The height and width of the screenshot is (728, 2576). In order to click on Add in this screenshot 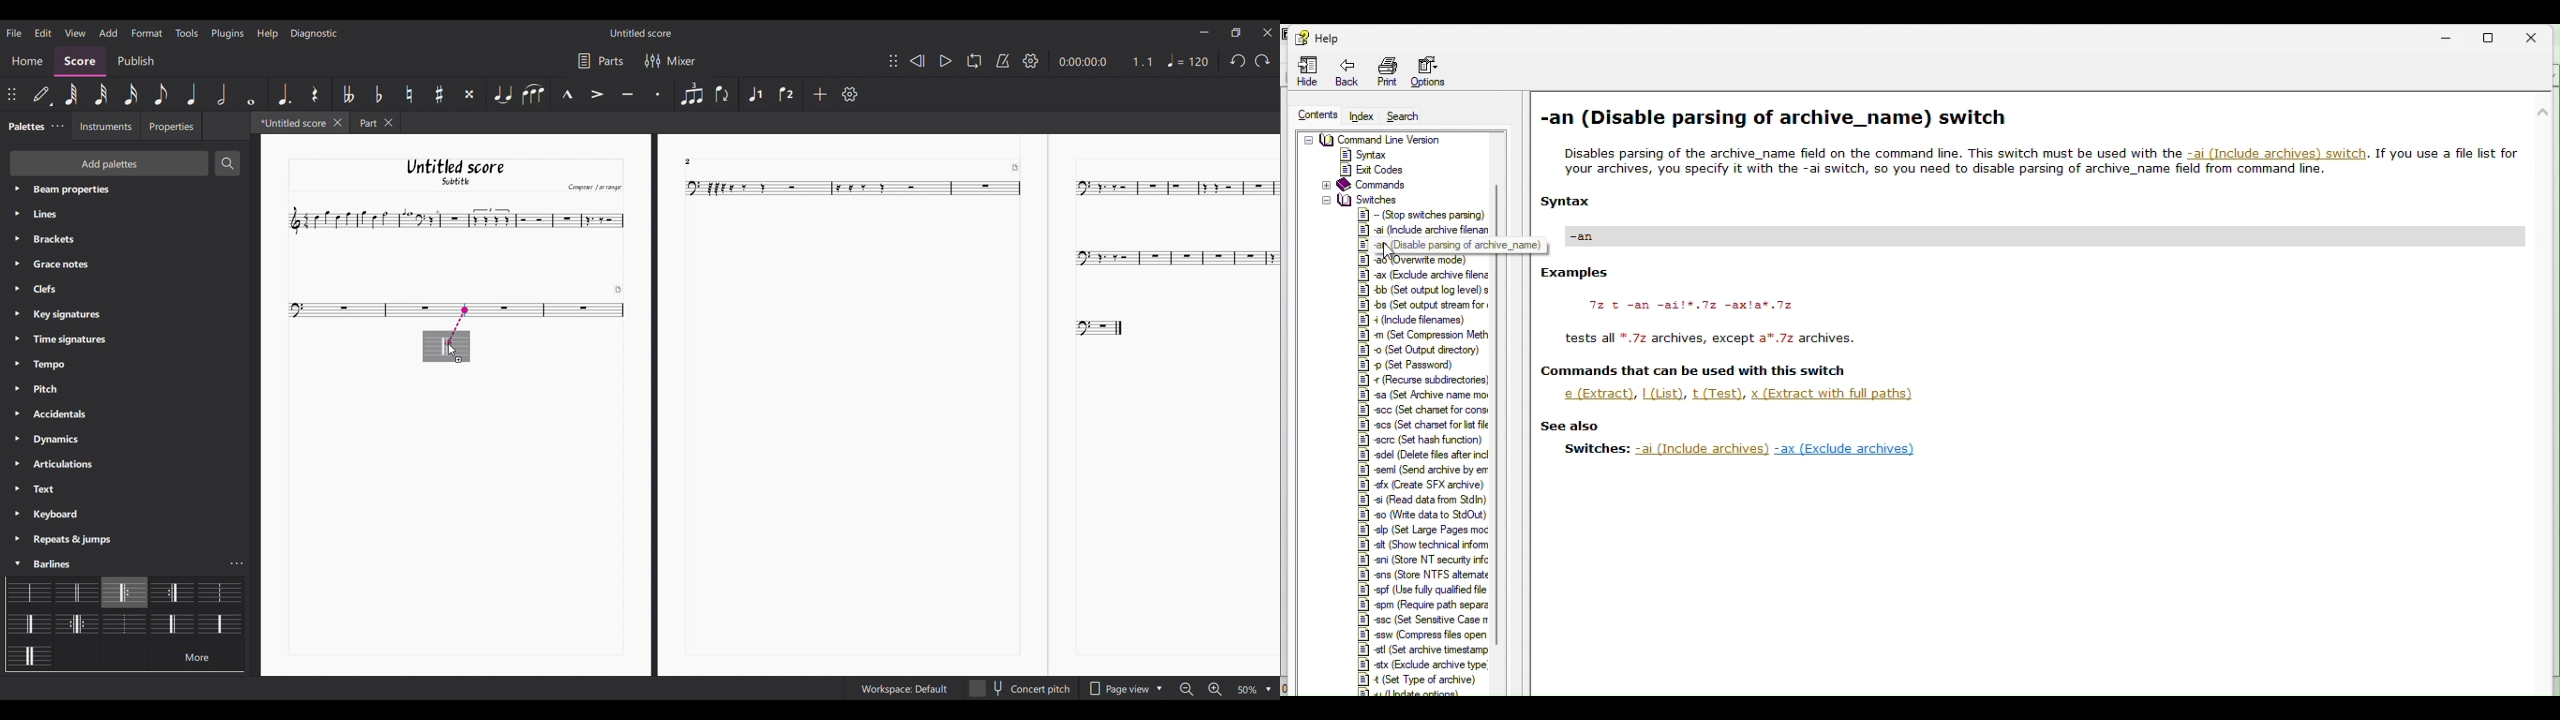, I will do `click(820, 94)`.